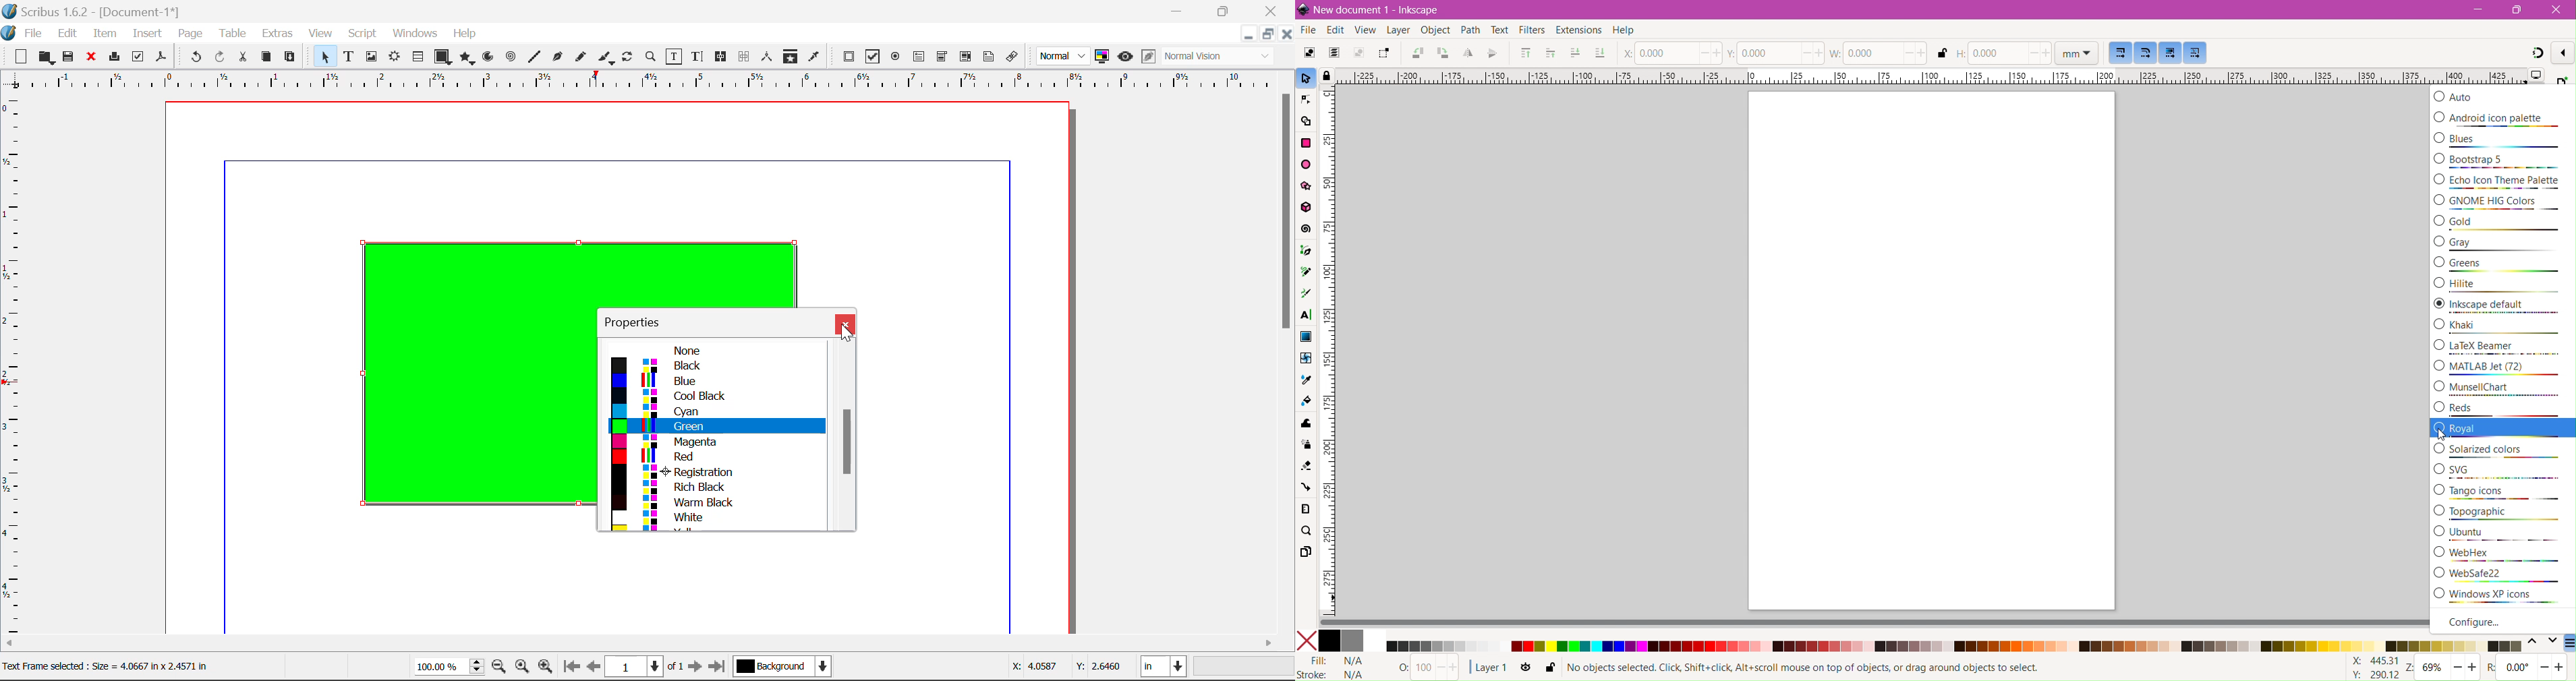 The image size is (2576, 700). What do you see at coordinates (2532, 644) in the screenshot?
I see `Go up one level` at bounding box center [2532, 644].